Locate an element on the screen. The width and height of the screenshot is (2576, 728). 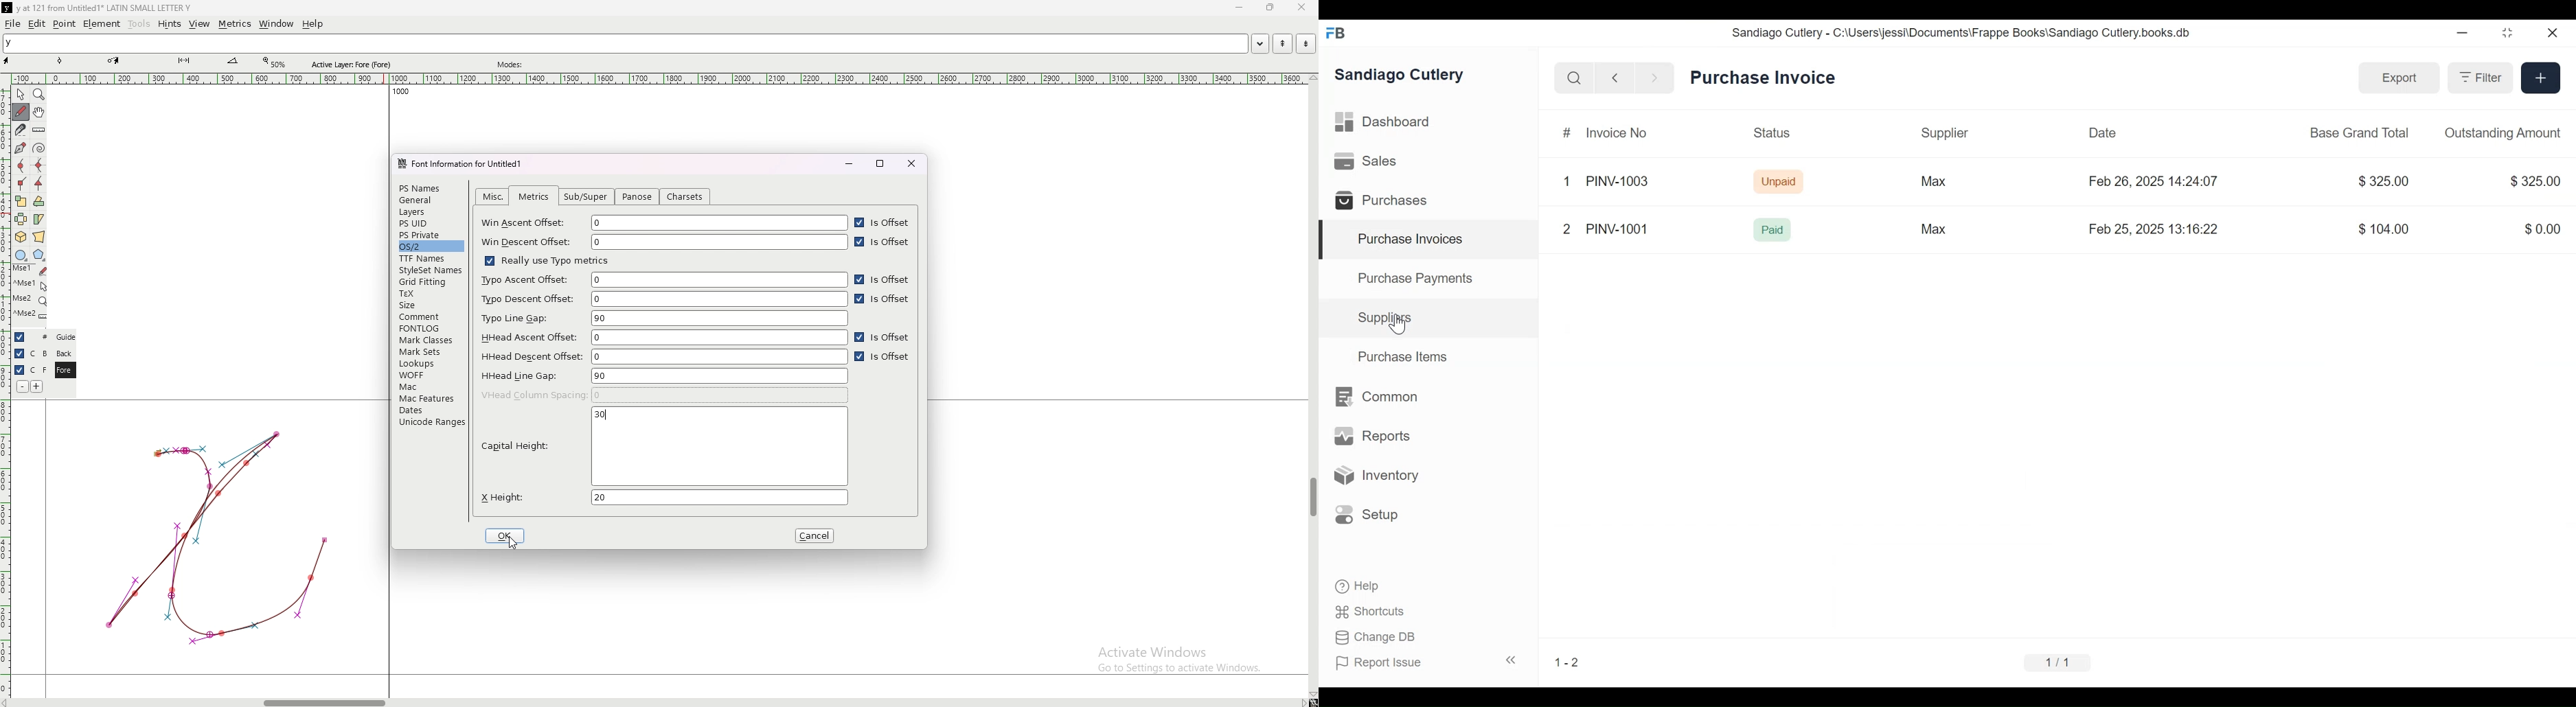
Purchase Invoices is located at coordinates (1414, 241).